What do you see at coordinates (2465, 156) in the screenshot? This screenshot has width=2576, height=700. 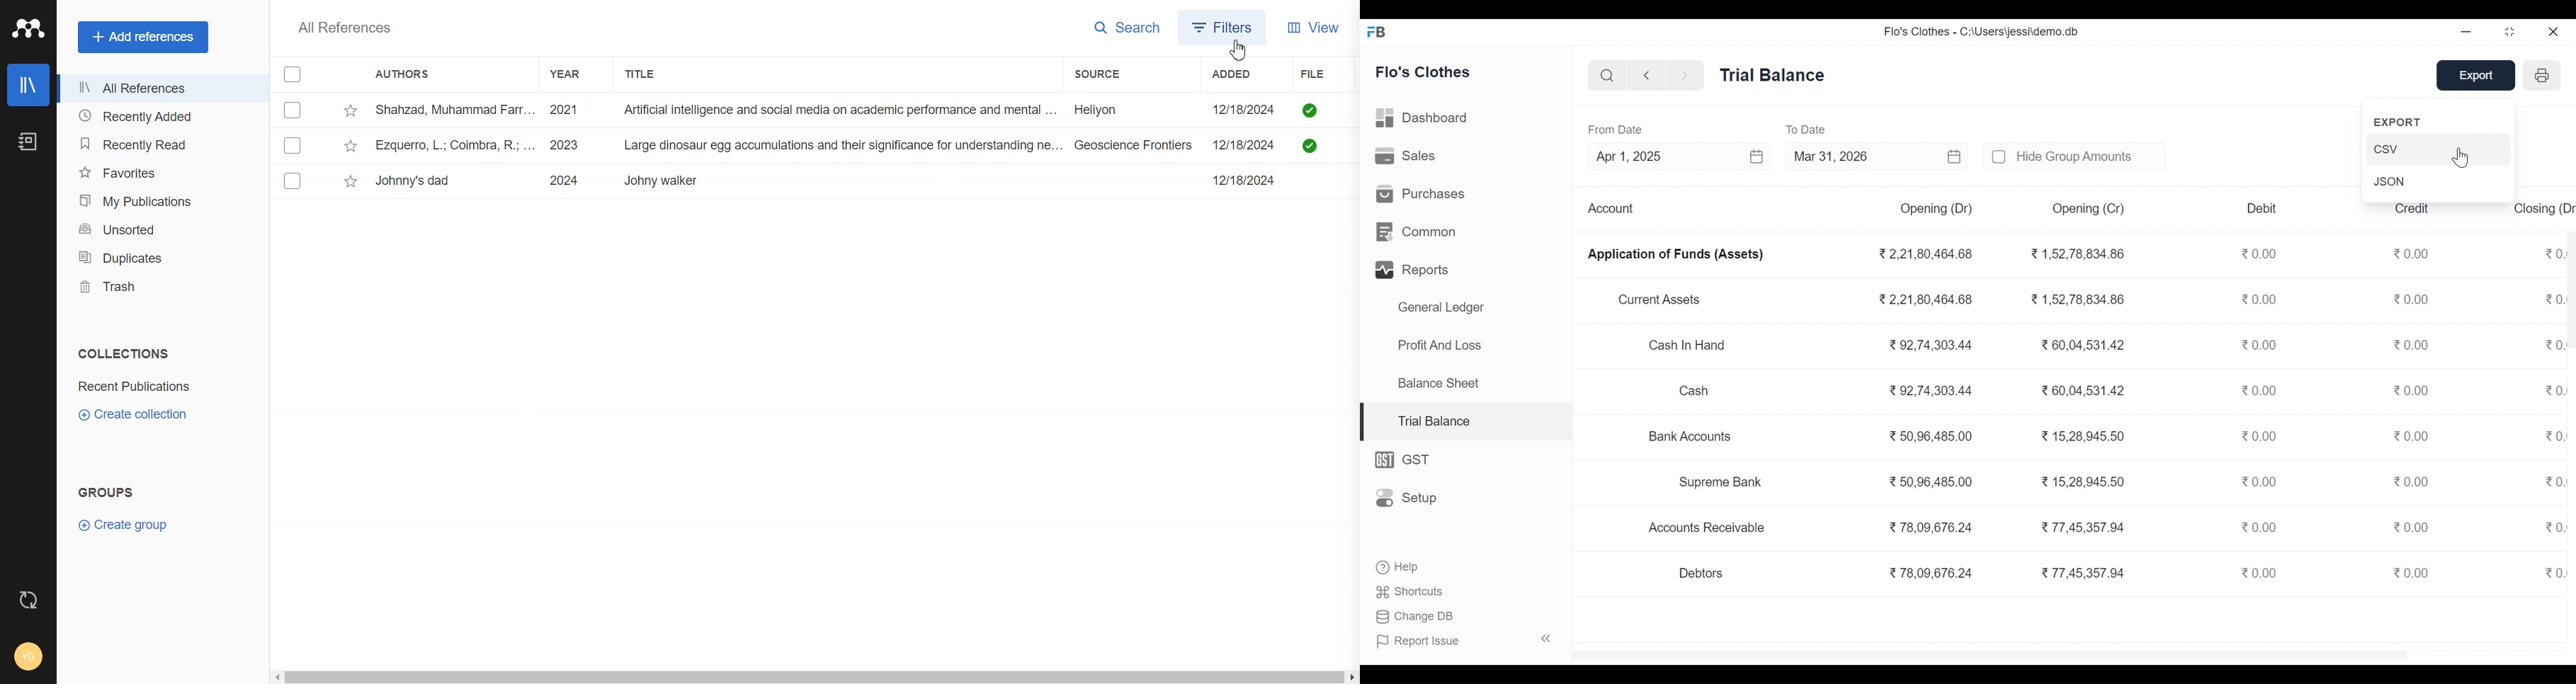 I see `cursor` at bounding box center [2465, 156].